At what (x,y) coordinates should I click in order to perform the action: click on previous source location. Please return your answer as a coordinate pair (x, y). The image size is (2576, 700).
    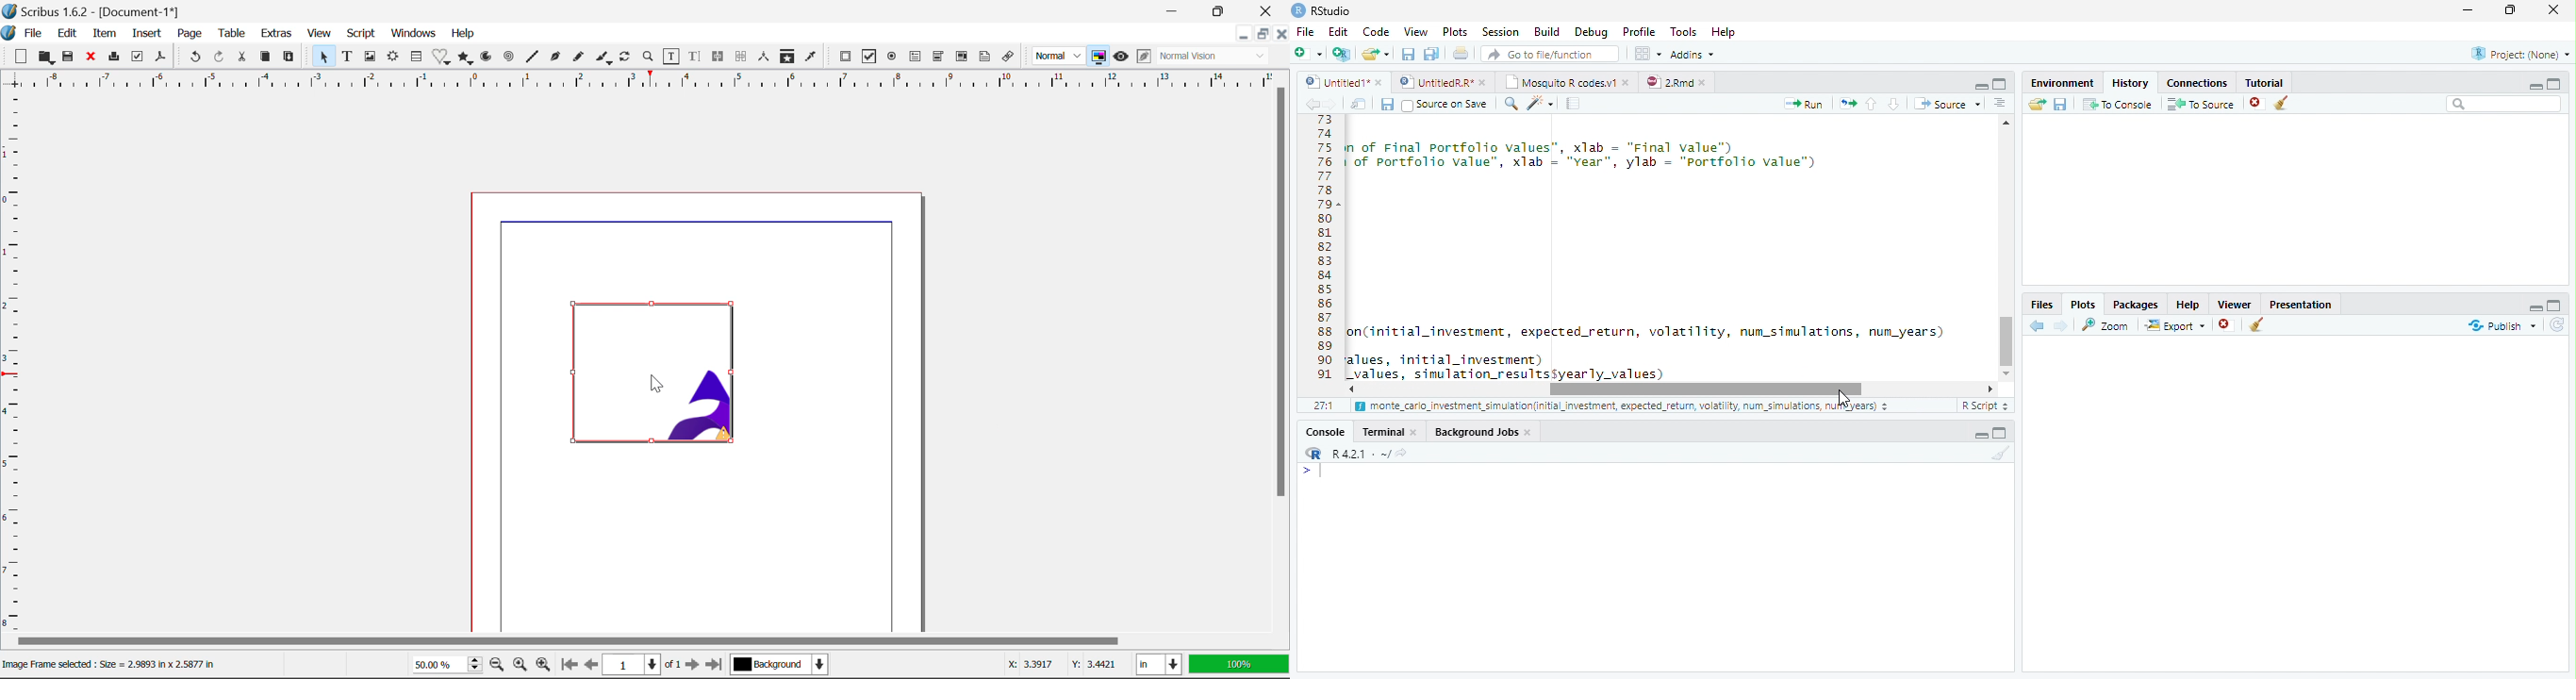
    Looking at the image, I should click on (1312, 104).